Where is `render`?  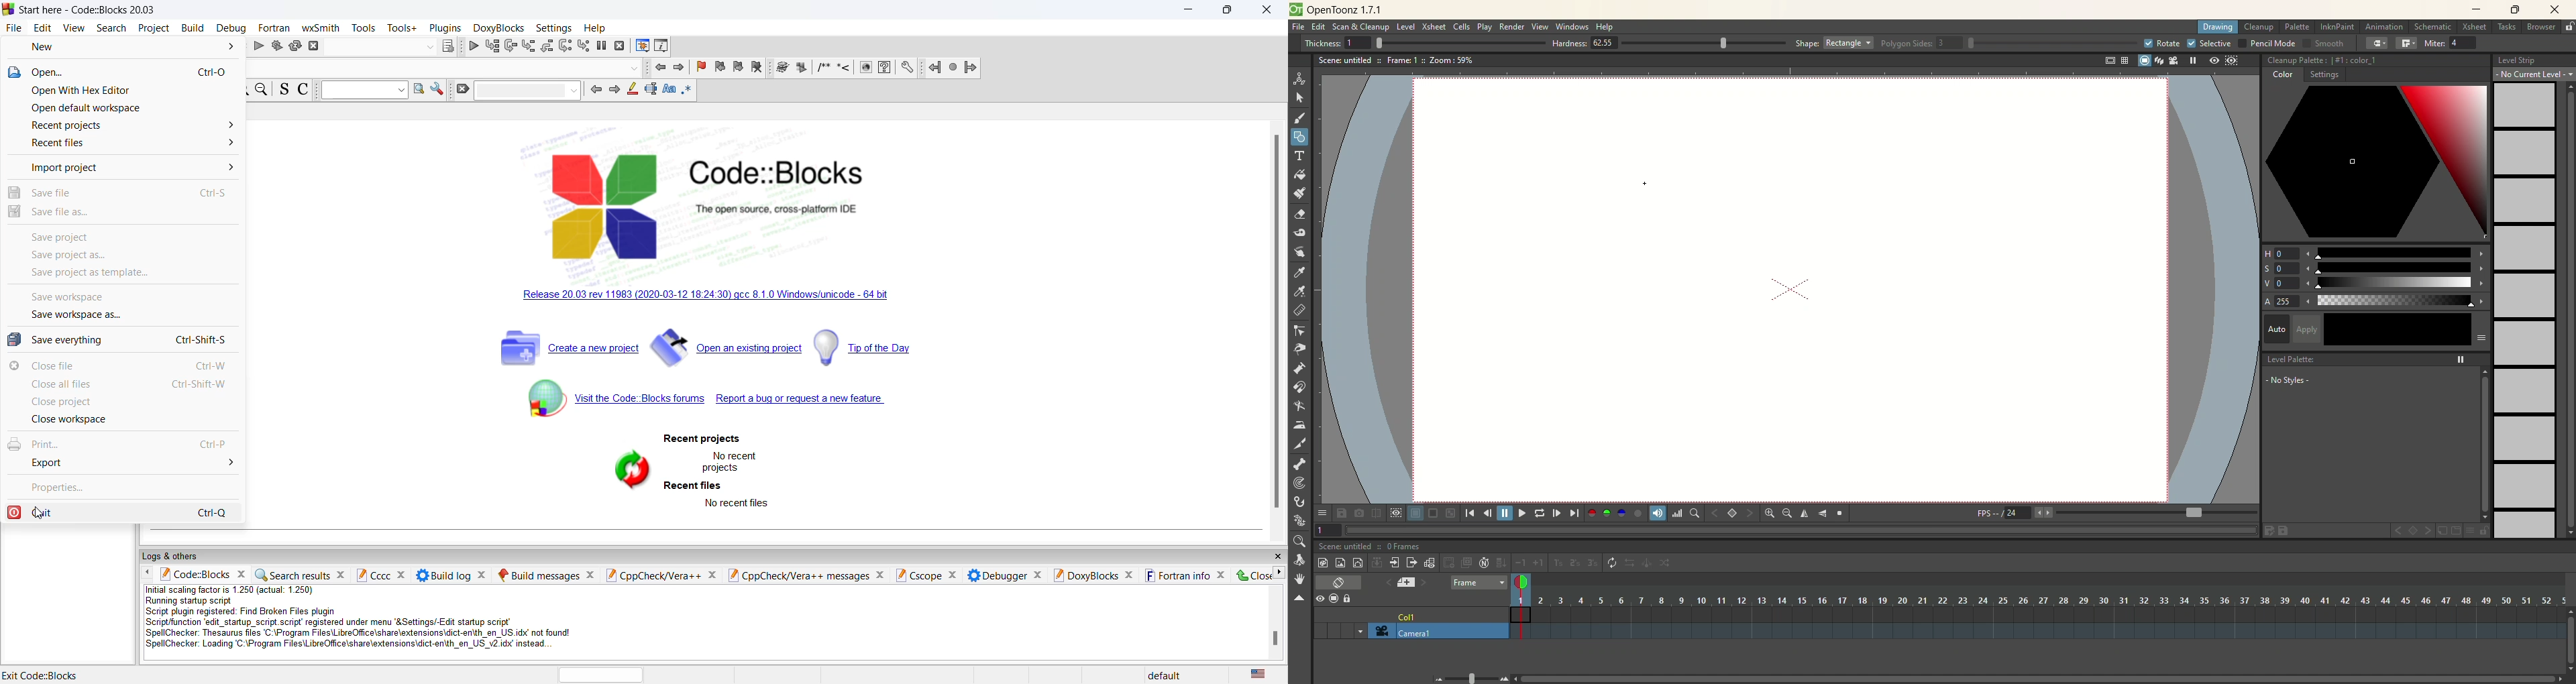 render is located at coordinates (1513, 27).